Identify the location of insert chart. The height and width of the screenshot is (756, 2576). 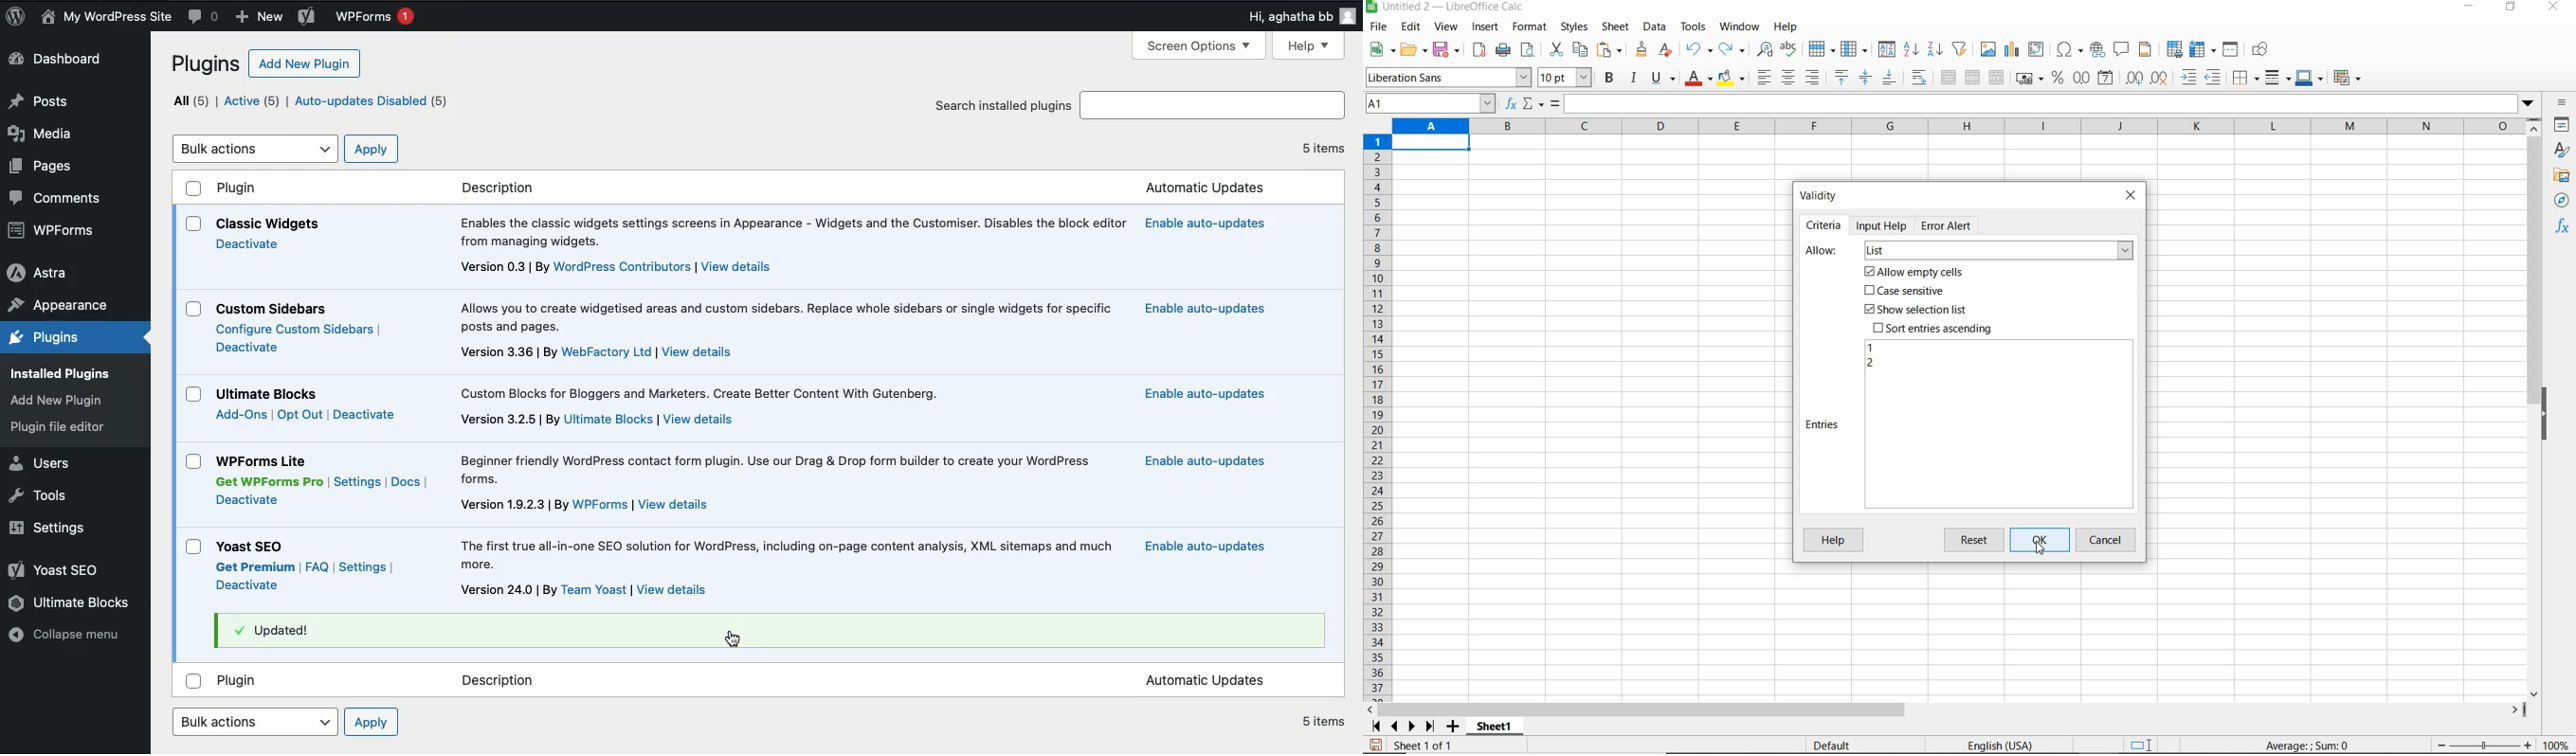
(2013, 50).